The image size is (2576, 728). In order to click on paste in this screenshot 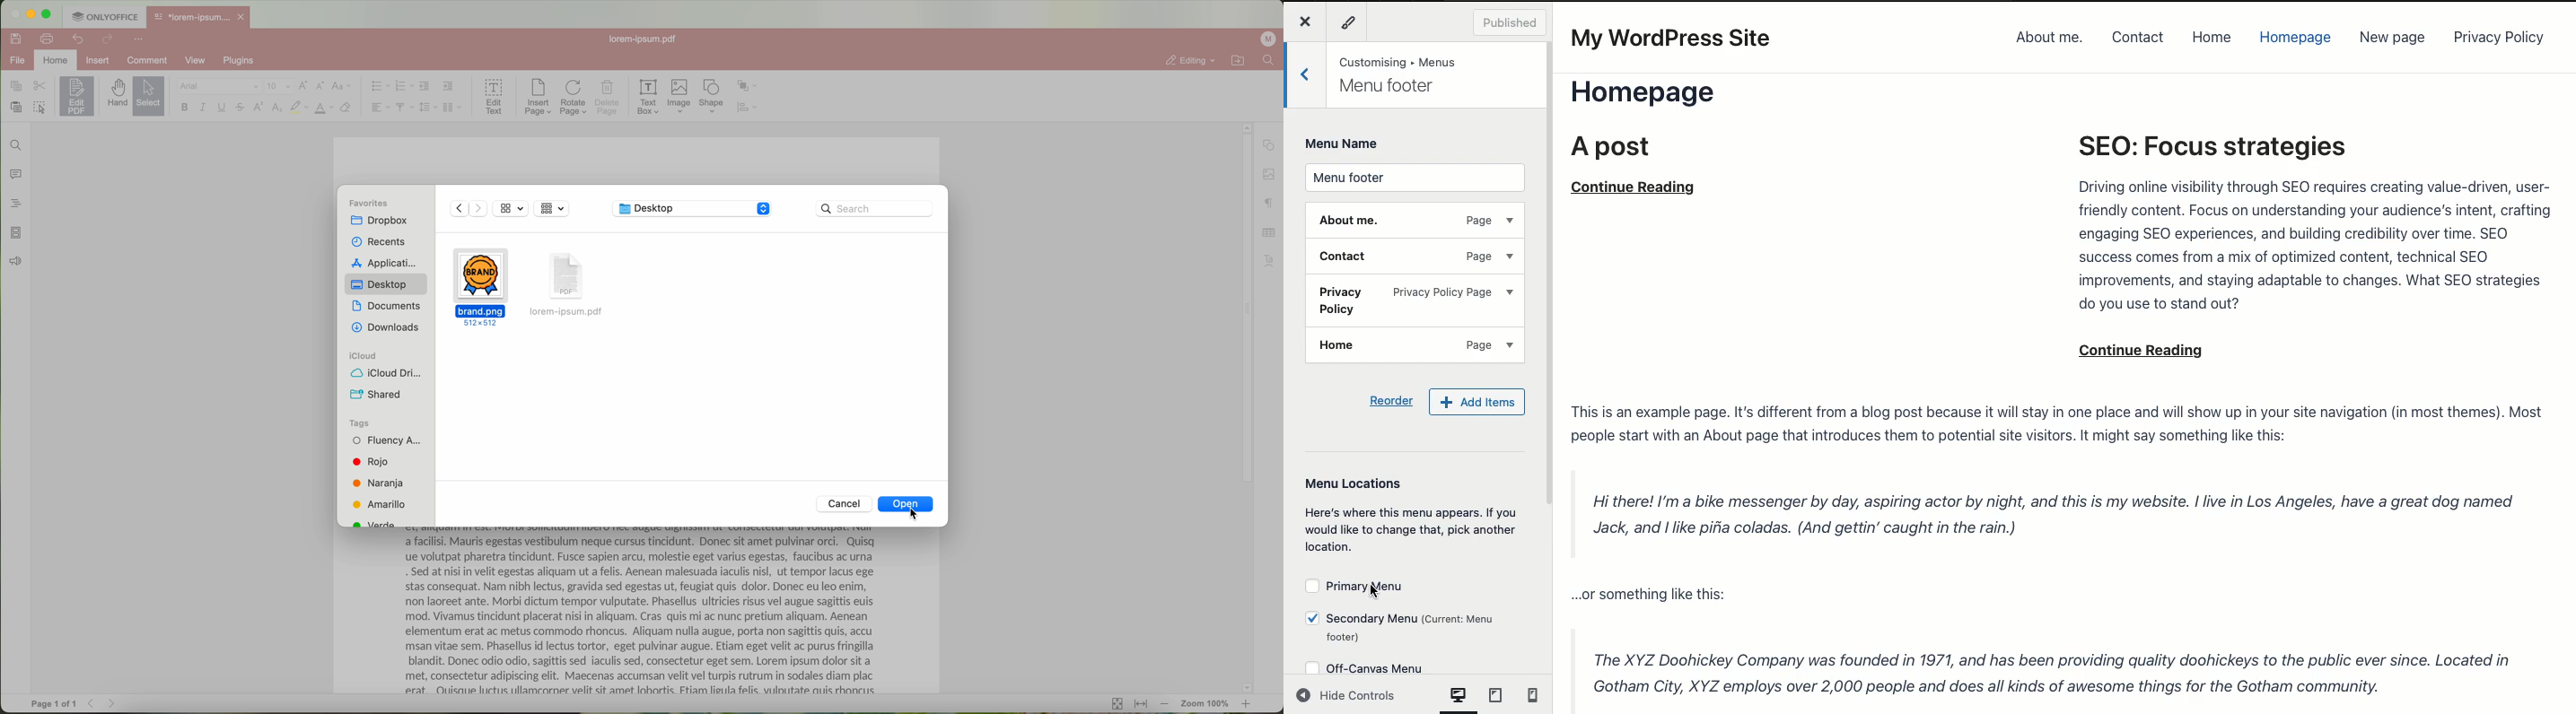, I will do `click(16, 108)`.